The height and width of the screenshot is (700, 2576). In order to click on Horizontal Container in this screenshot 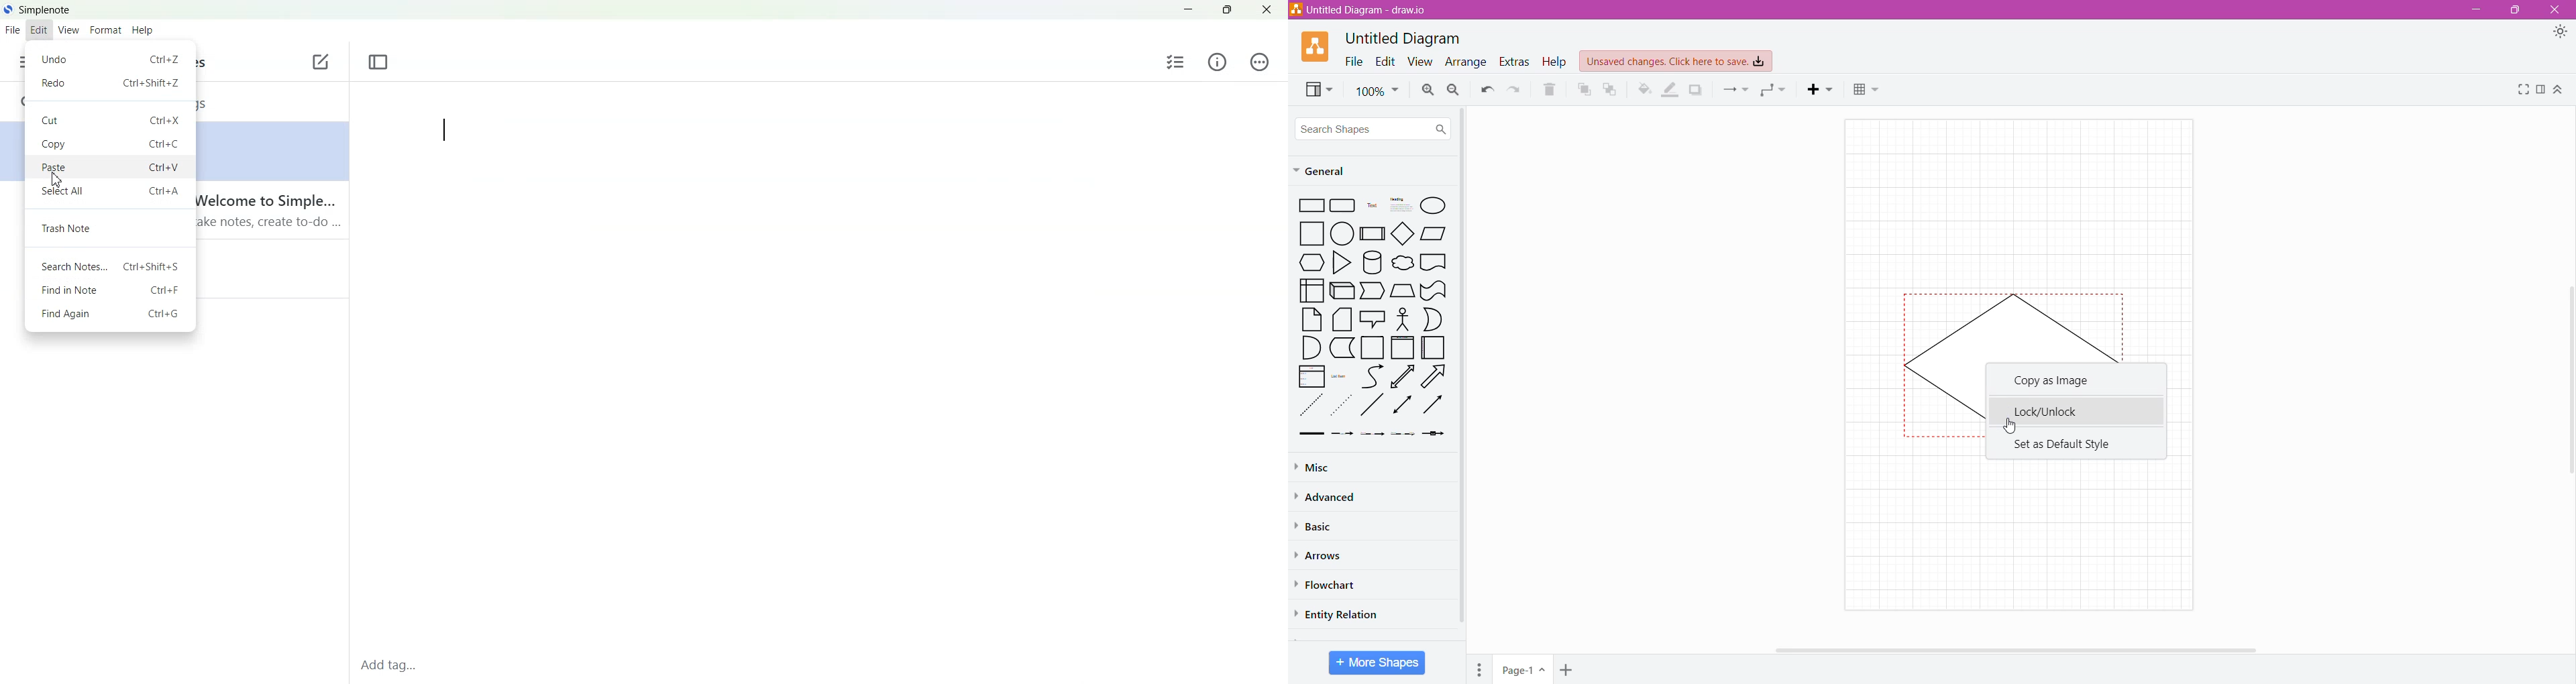, I will do `click(1434, 350)`.